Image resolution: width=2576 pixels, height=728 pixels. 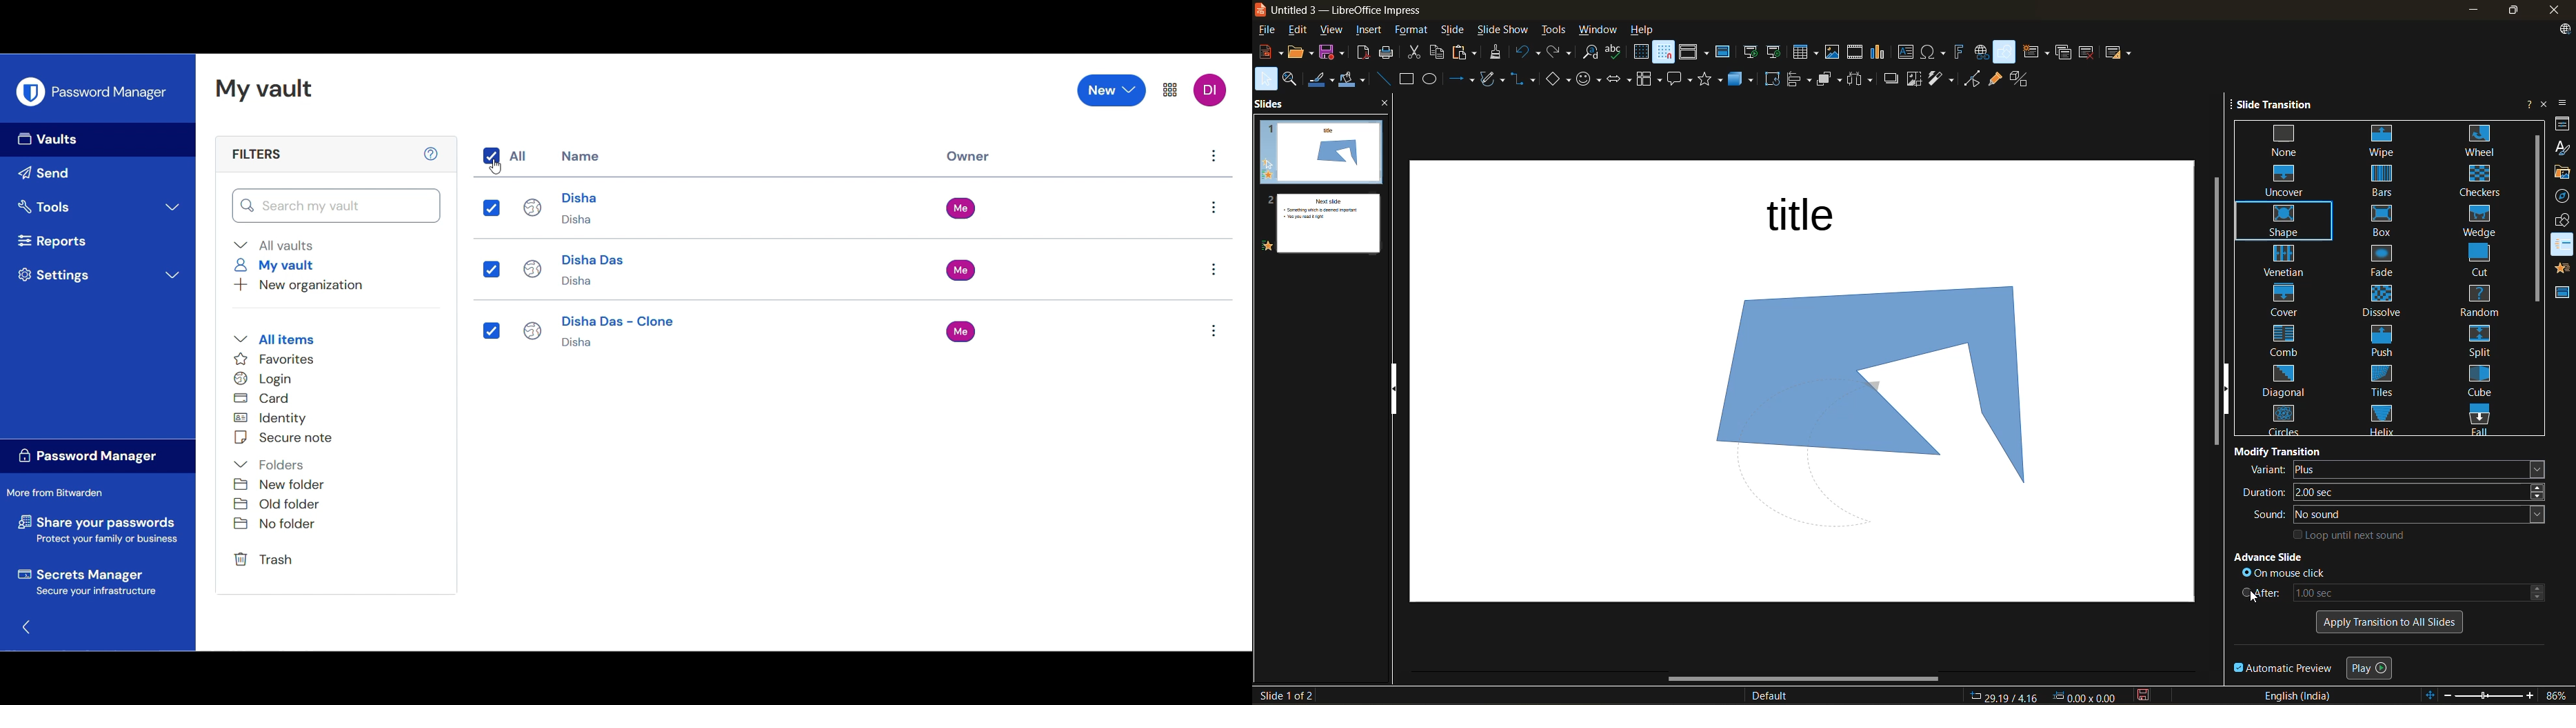 I want to click on callout shapes, so click(x=1682, y=79).